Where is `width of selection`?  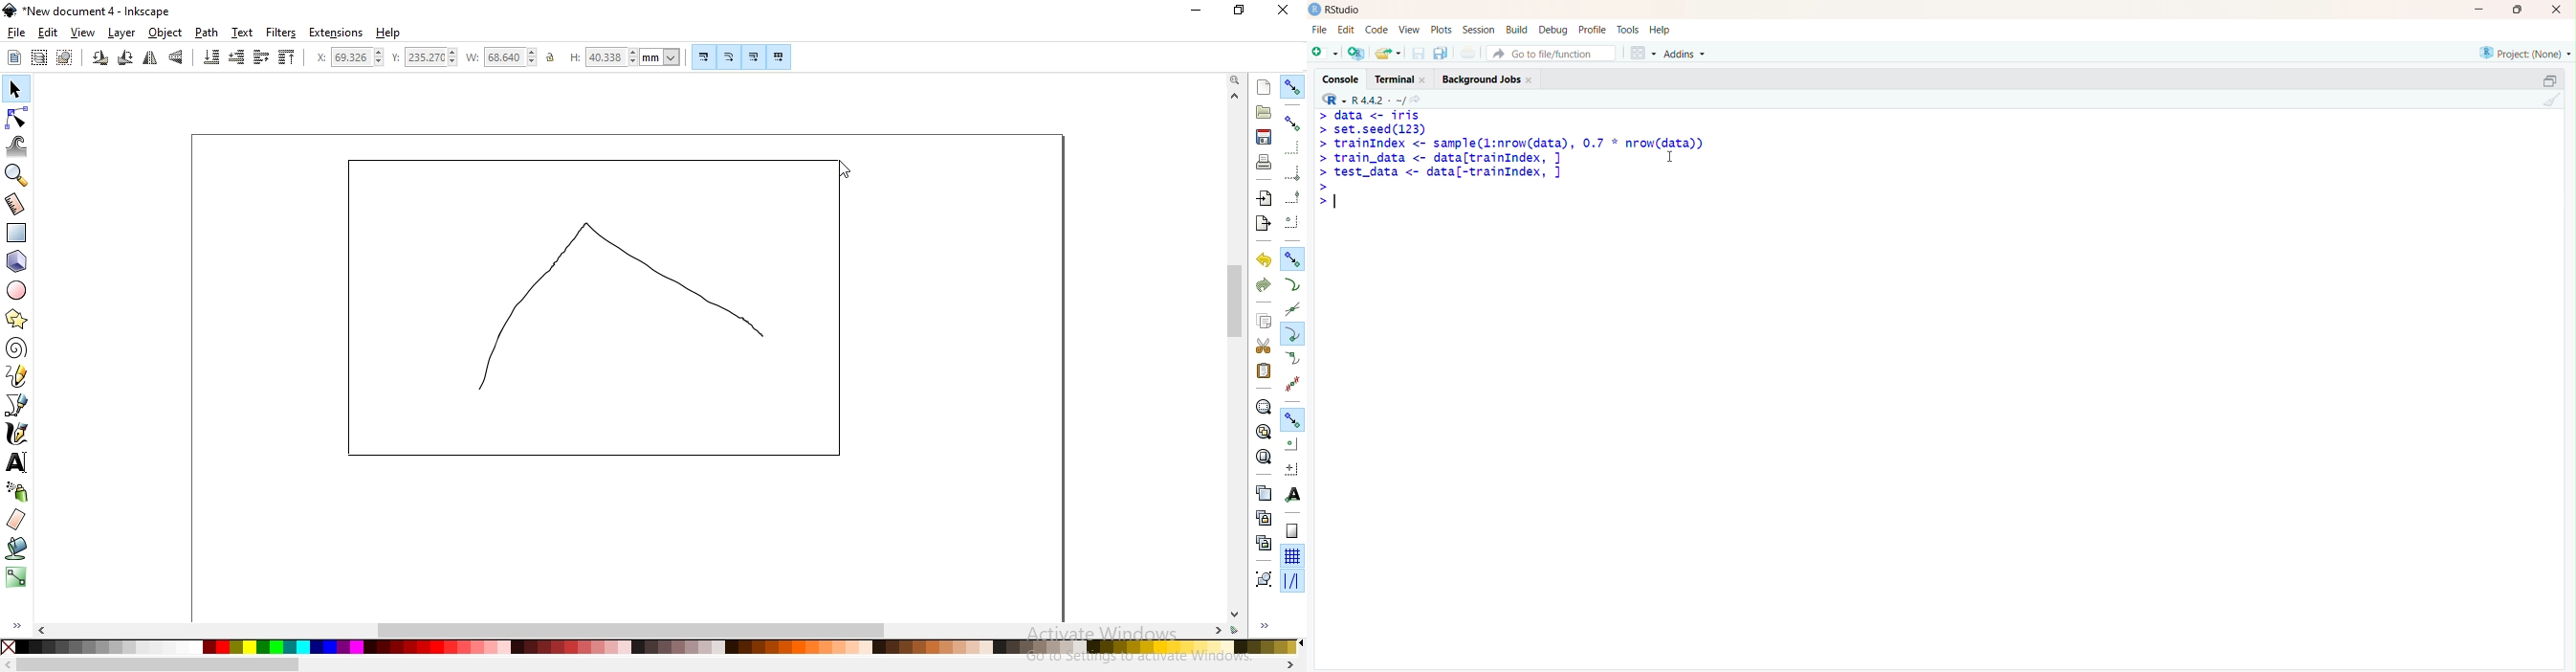 width of selection is located at coordinates (501, 57).